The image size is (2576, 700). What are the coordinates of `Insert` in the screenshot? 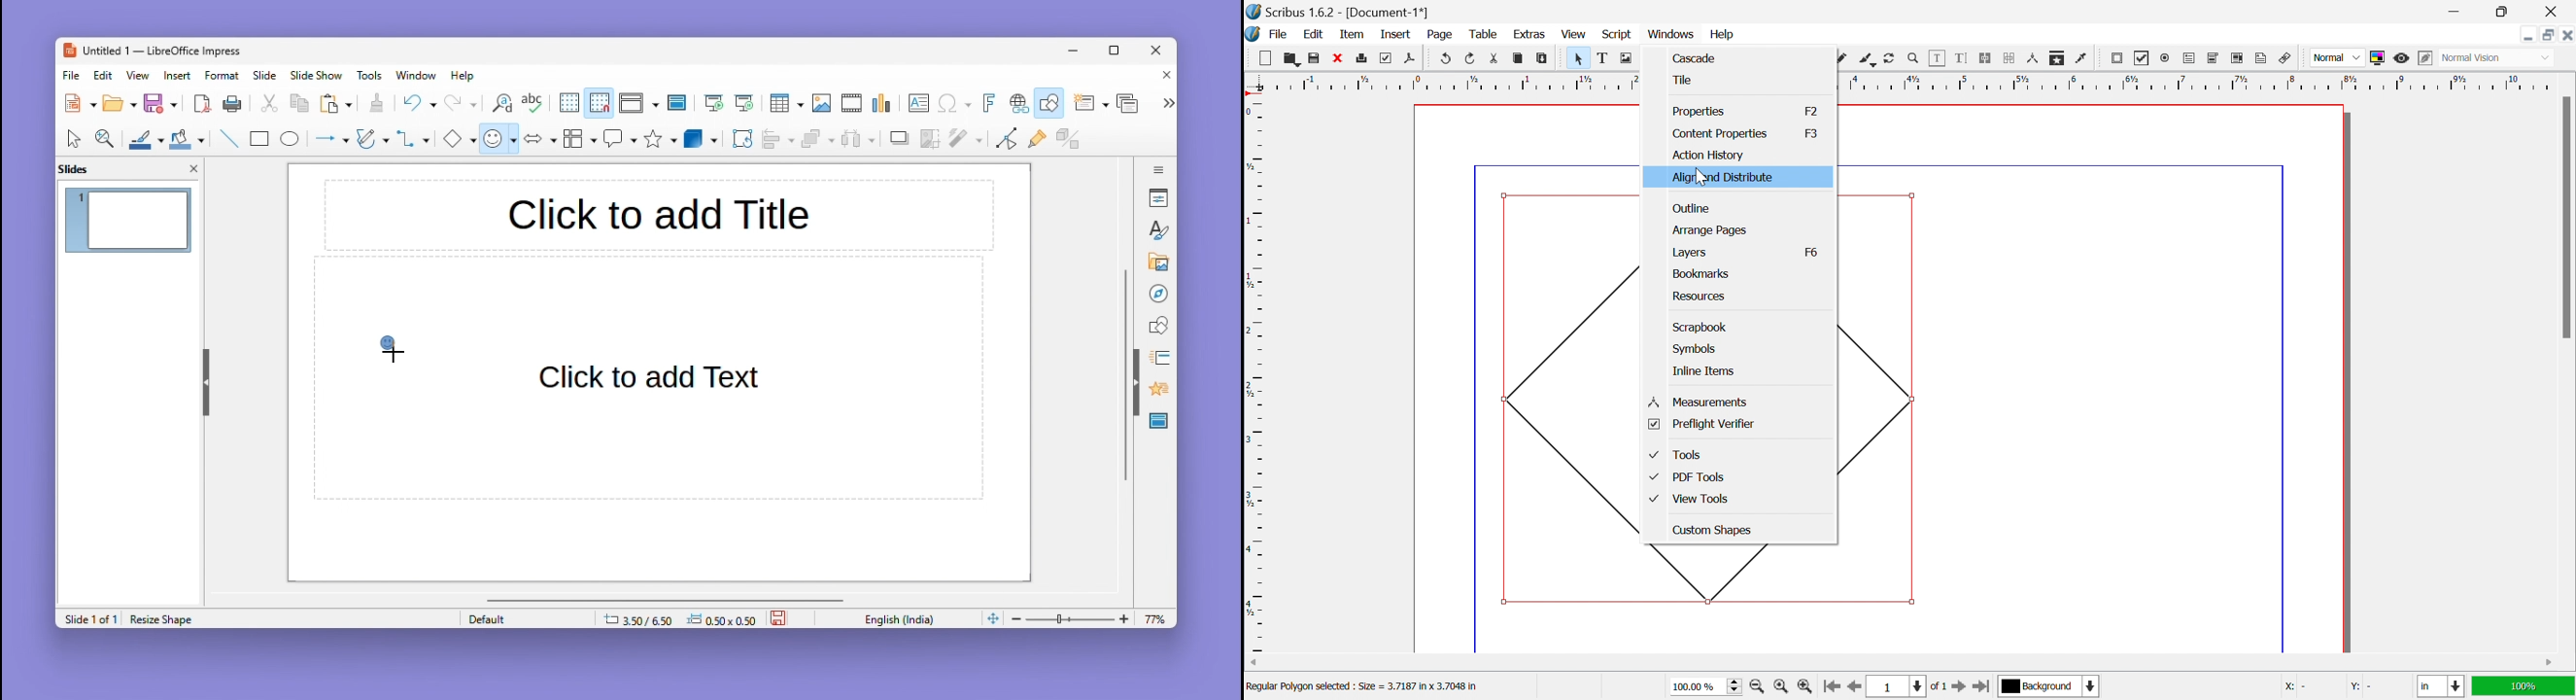 It's located at (1396, 33).